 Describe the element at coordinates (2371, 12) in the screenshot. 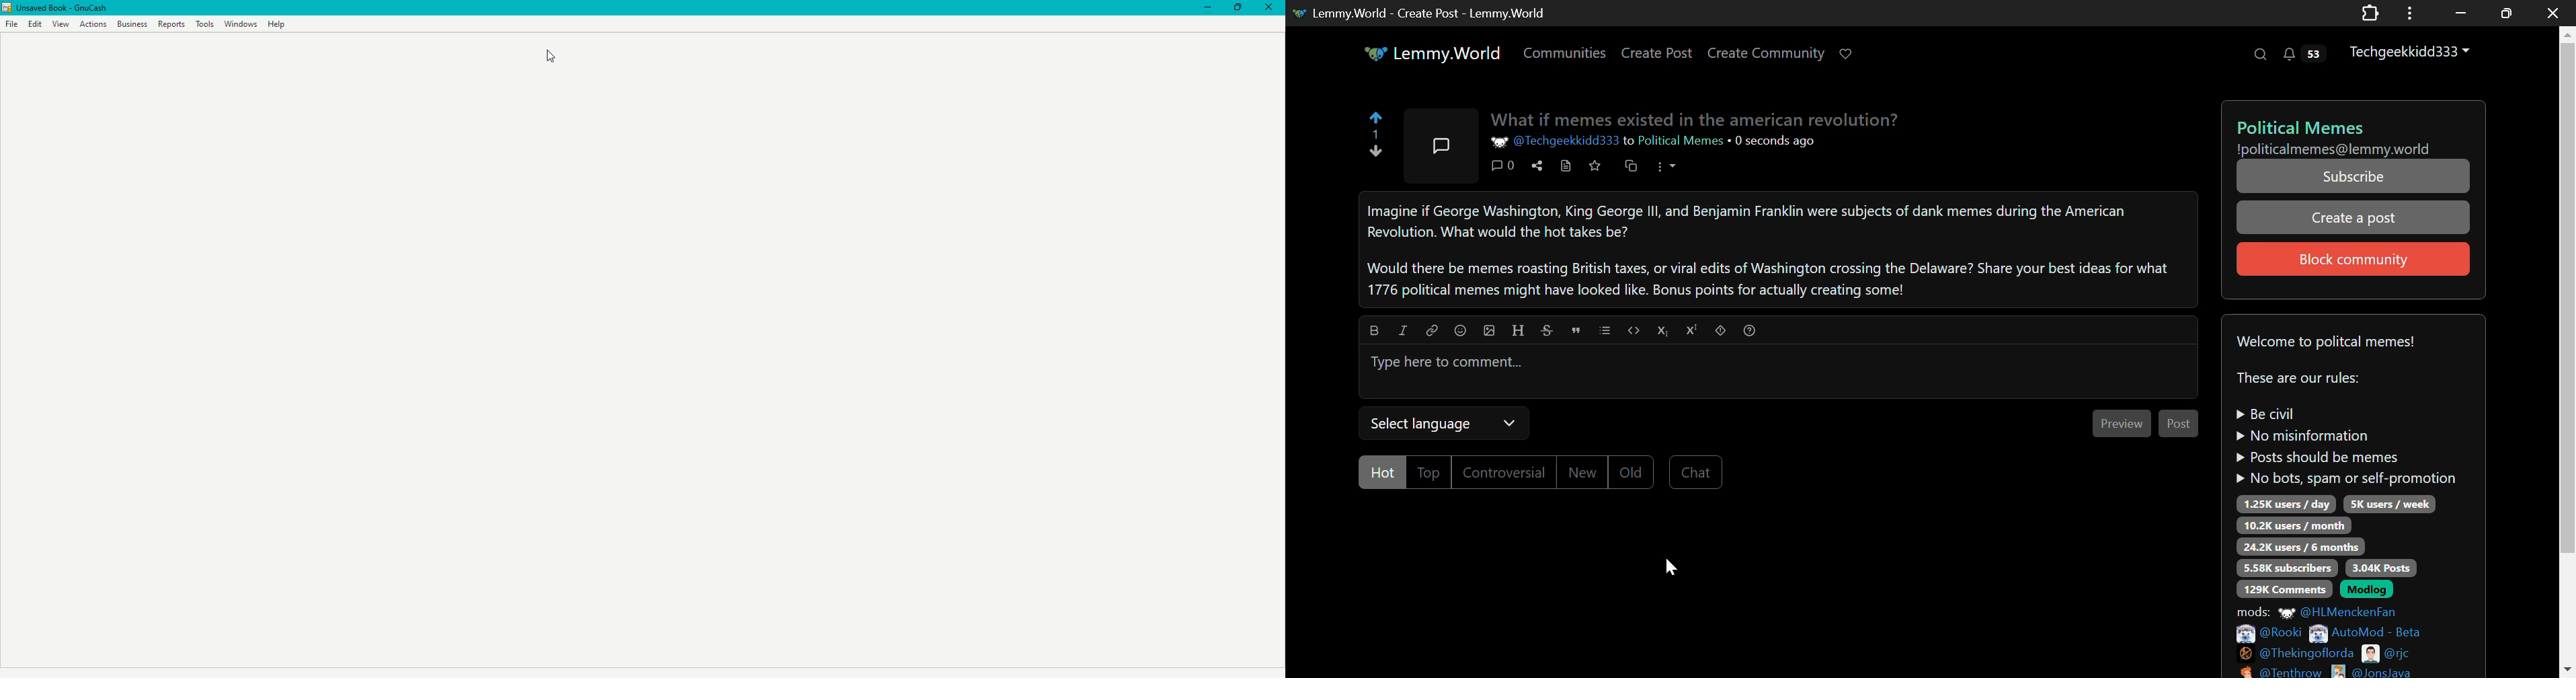

I see `Extensions` at that location.